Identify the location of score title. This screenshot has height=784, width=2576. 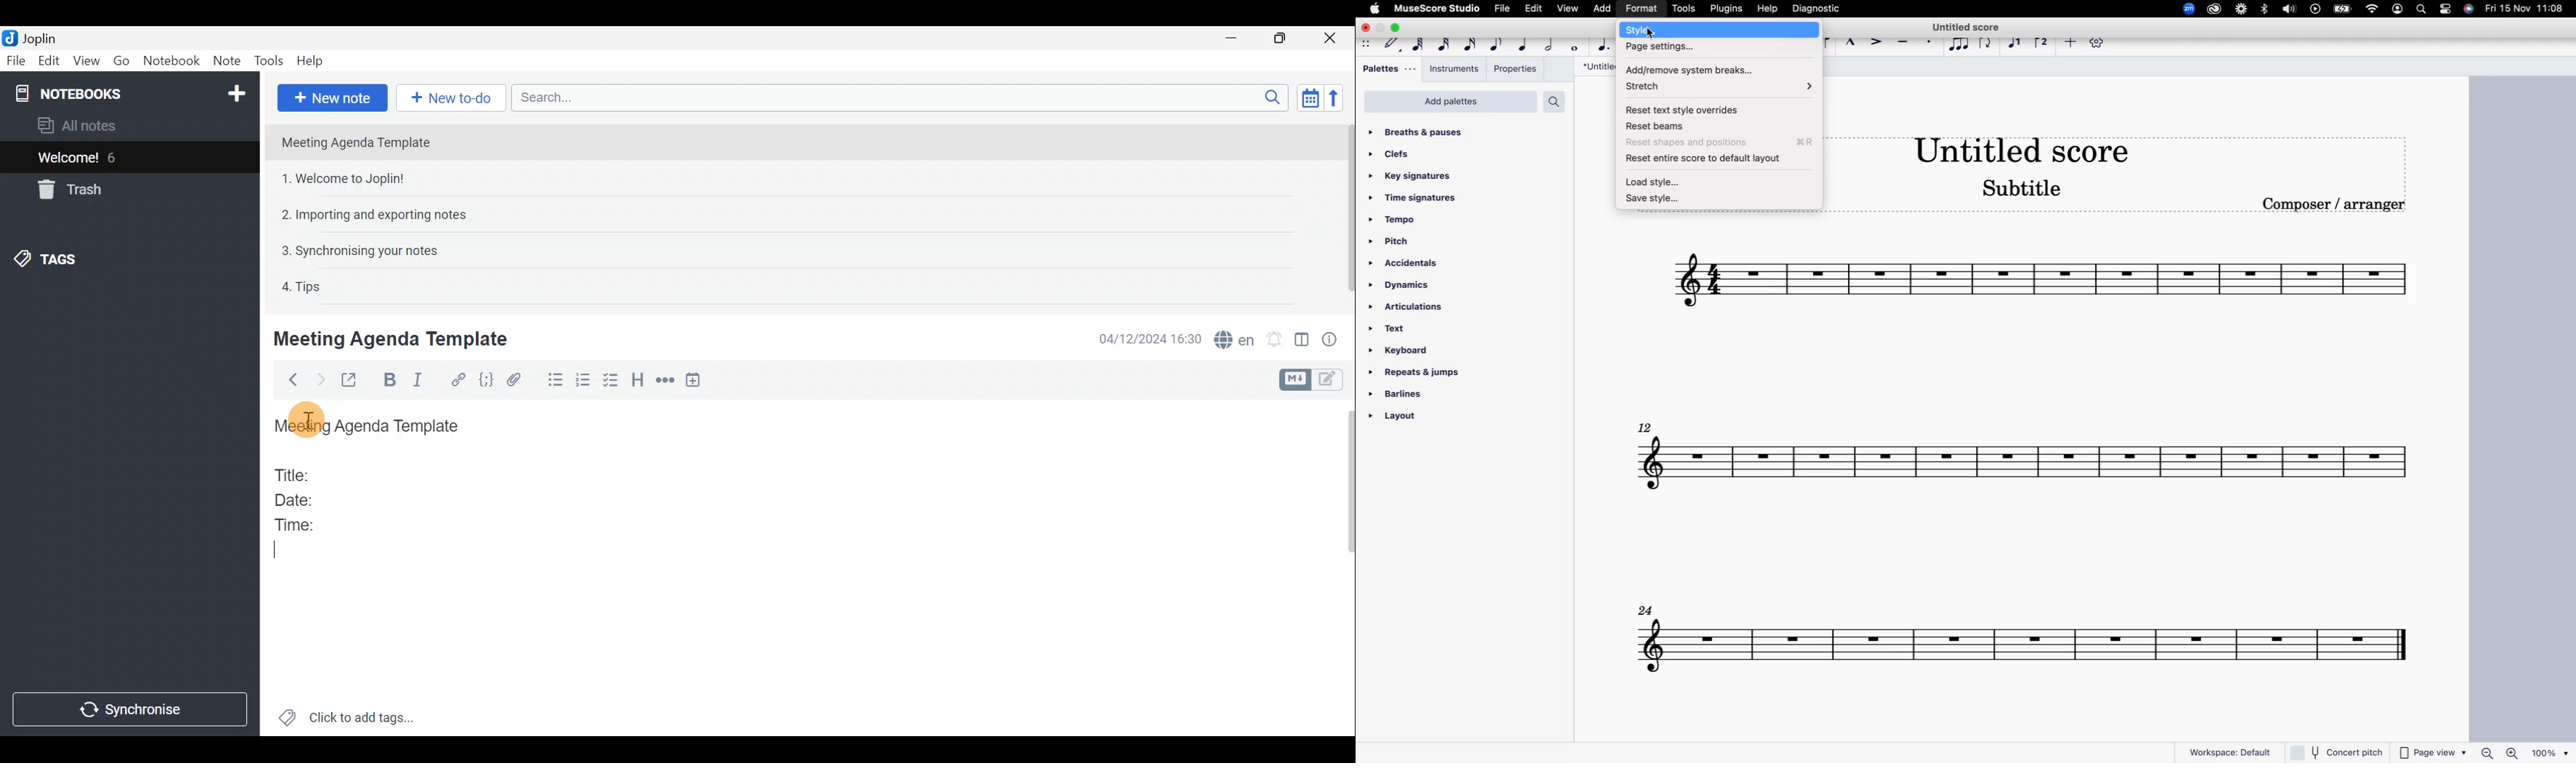
(2027, 142).